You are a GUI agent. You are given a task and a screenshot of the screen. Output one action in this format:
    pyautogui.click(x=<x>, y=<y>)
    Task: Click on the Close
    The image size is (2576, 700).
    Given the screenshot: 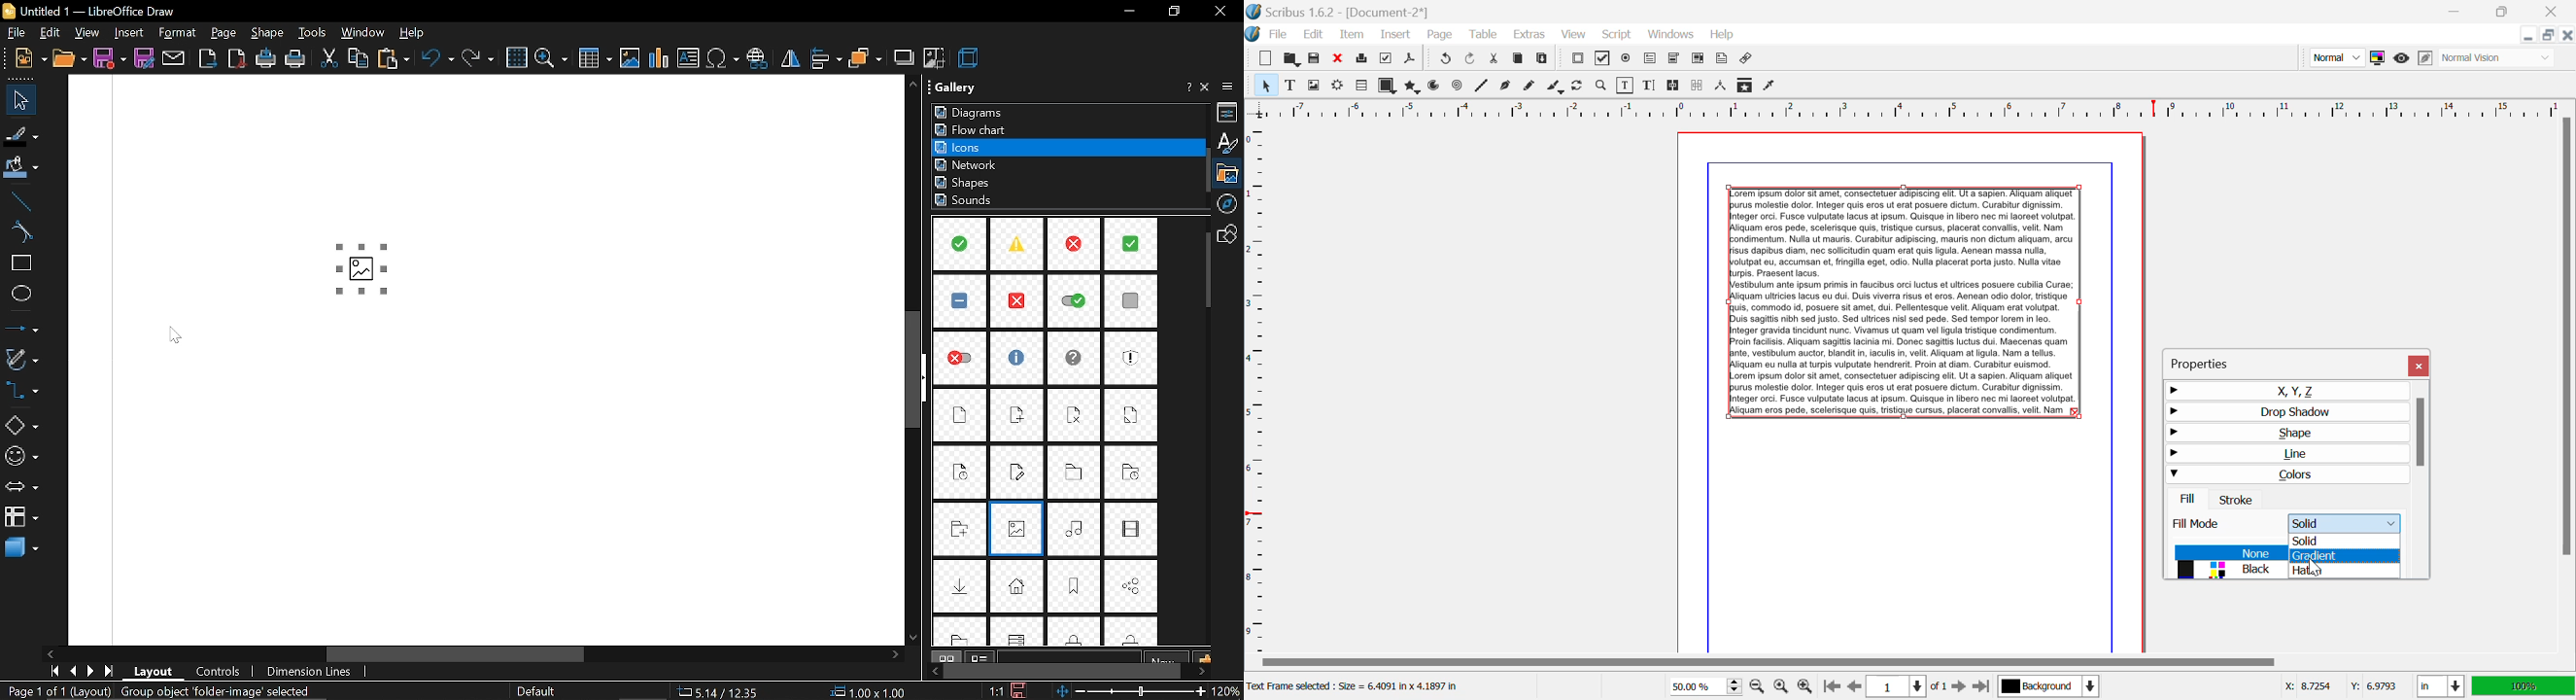 What is the action you would take?
    pyautogui.click(x=2555, y=11)
    